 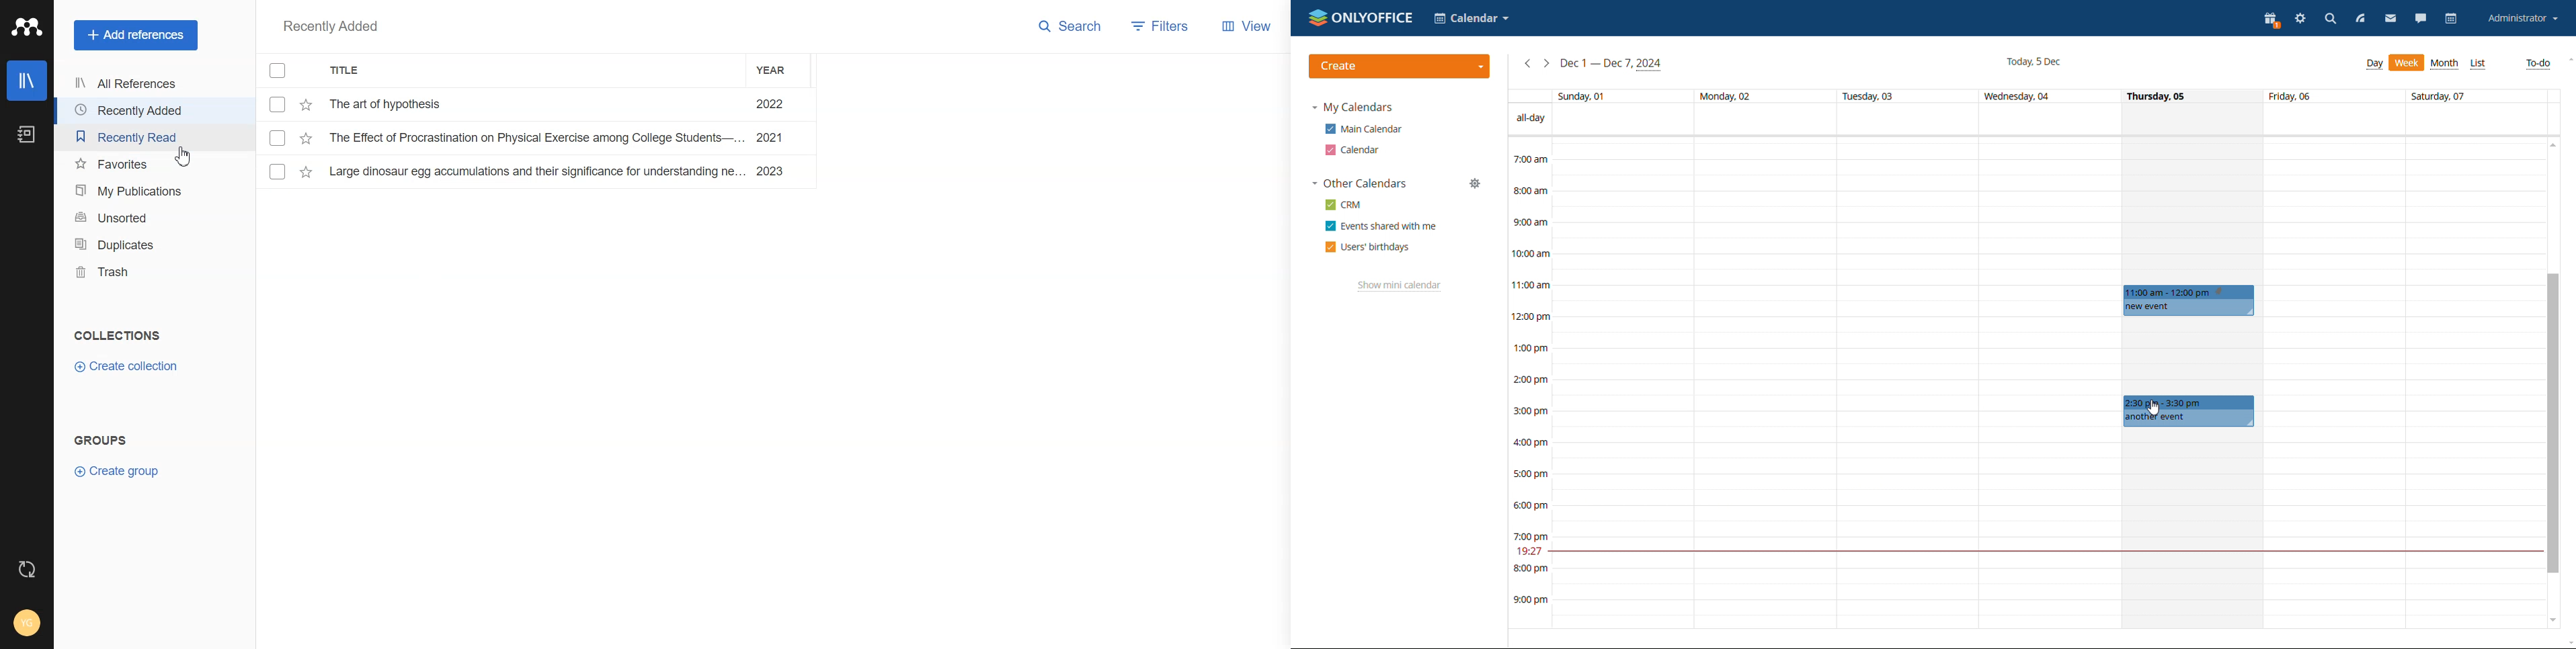 I want to click on All References, so click(x=138, y=85).